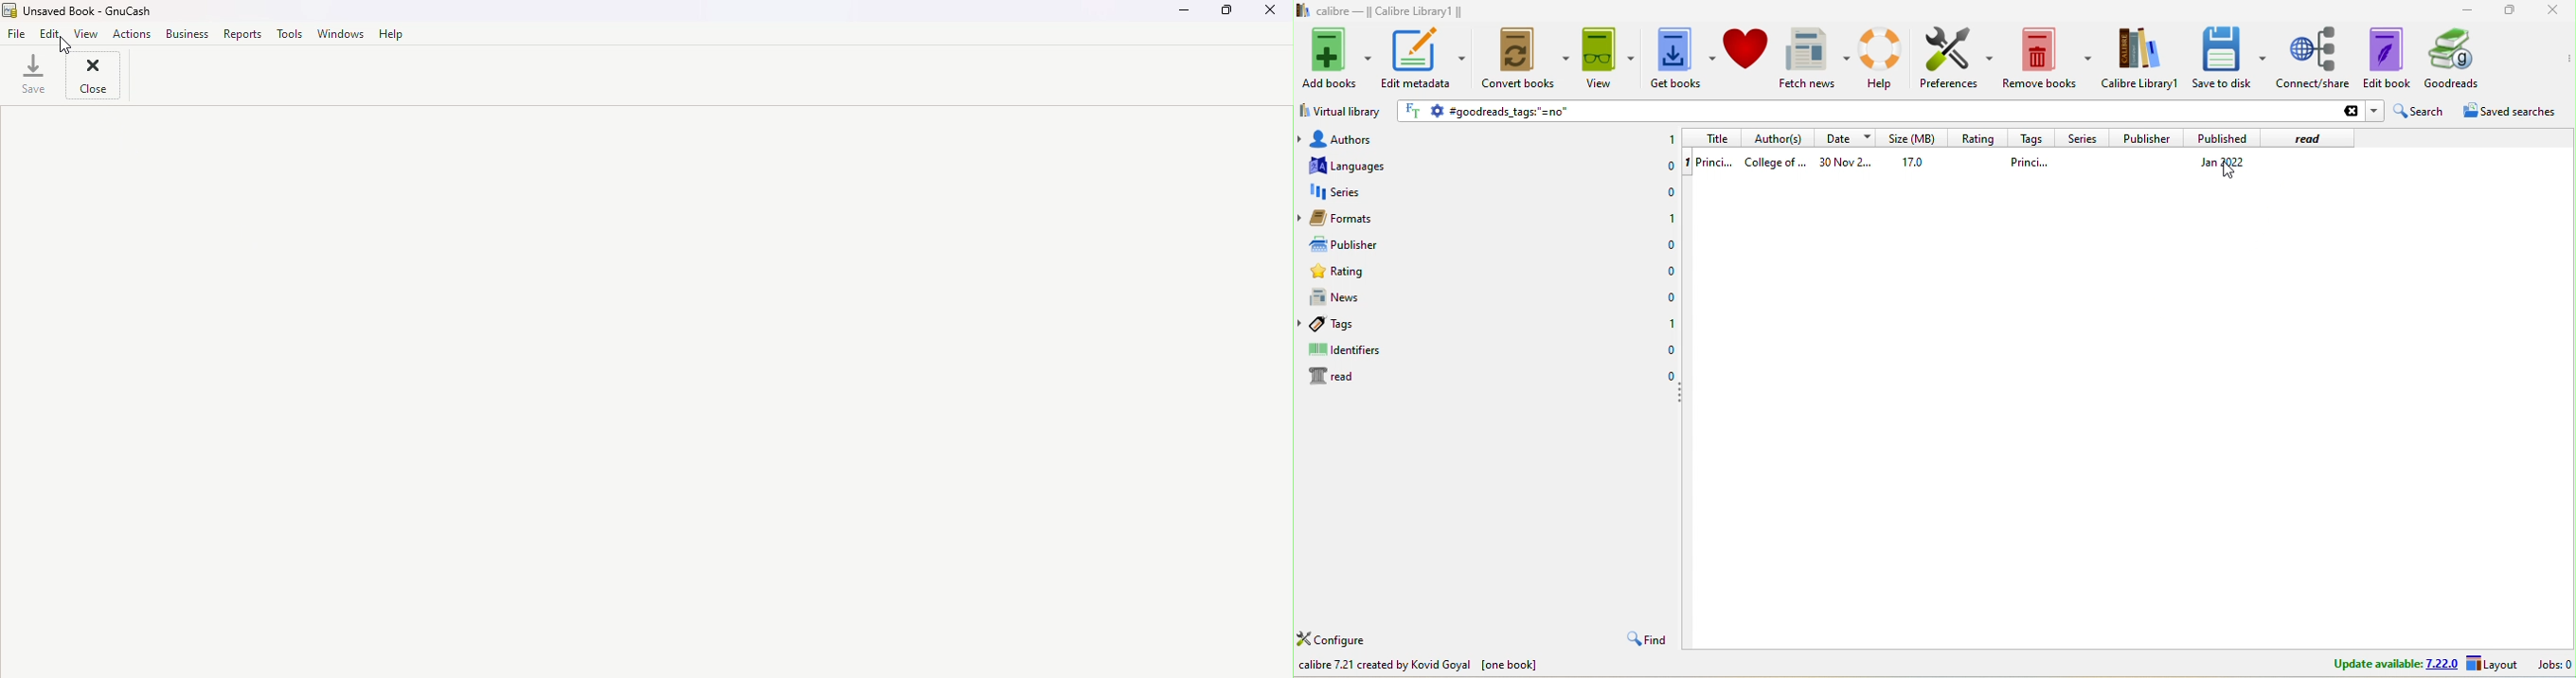  What do you see at coordinates (1682, 393) in the screenshot?
I see `drag to collapse` at bounding box center [1682, 393].